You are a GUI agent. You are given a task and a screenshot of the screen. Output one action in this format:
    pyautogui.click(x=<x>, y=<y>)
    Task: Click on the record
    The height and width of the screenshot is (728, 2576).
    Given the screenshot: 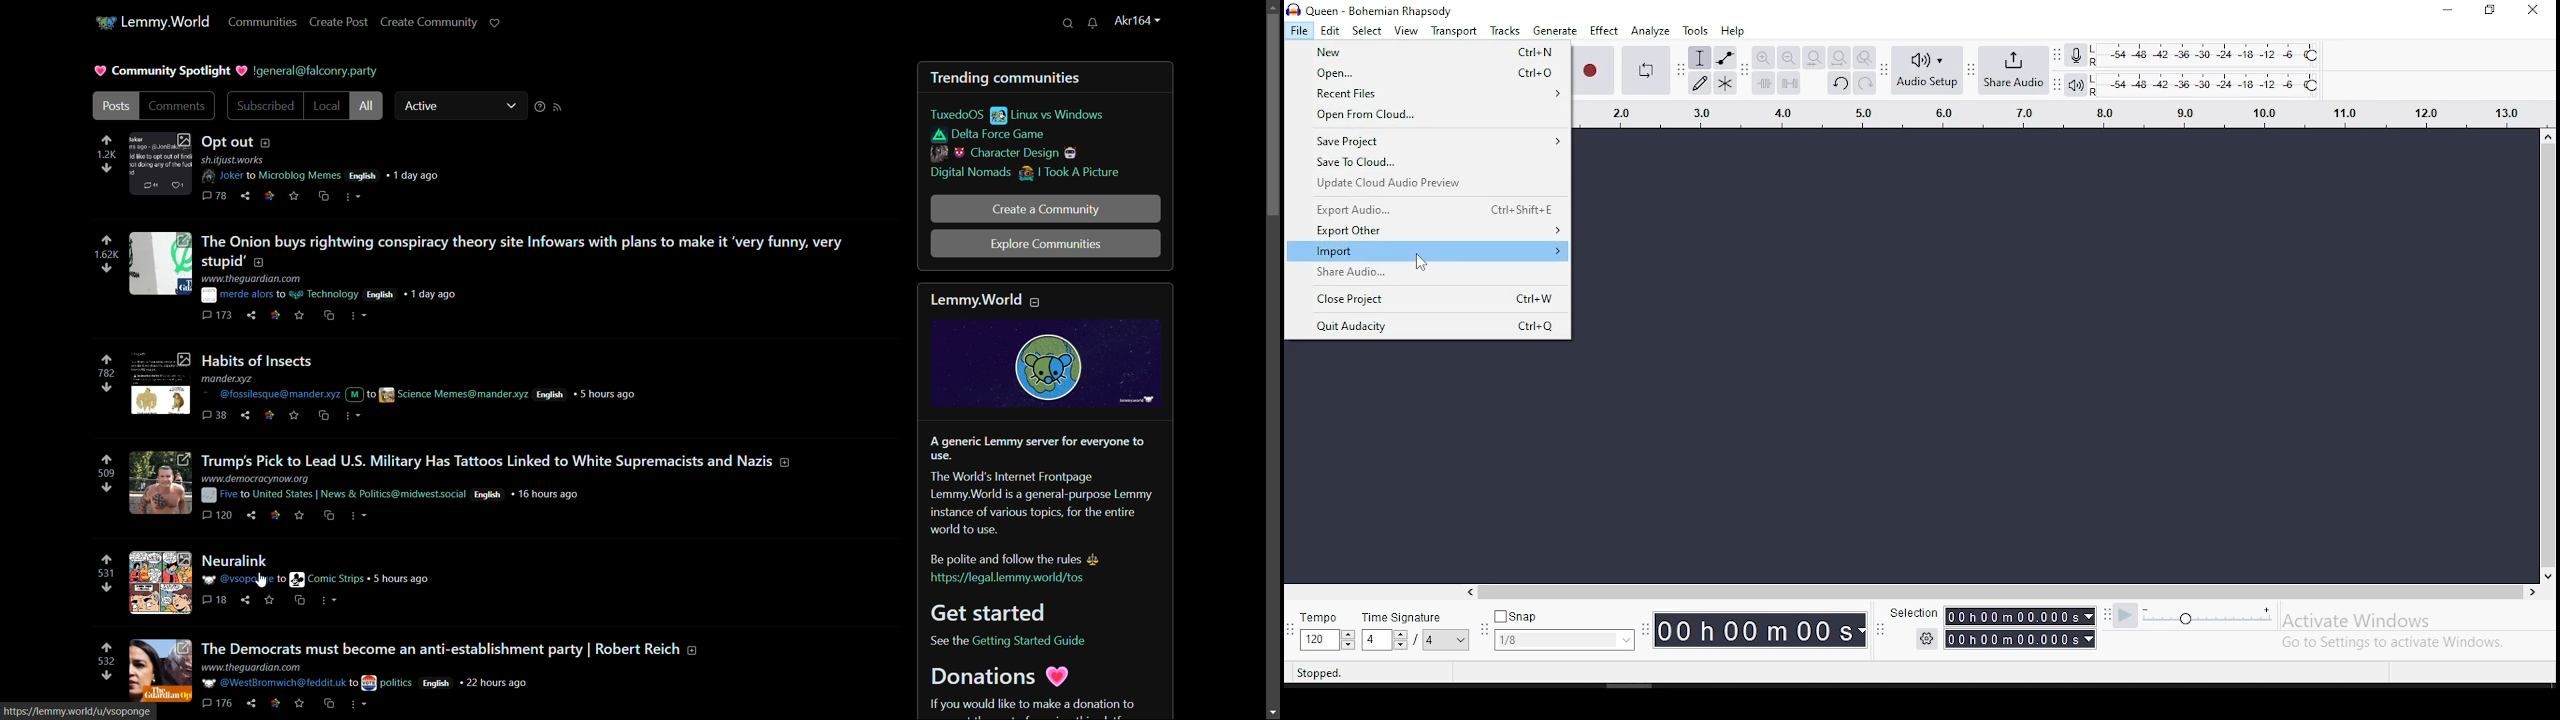 What is the action you would take?
    pyautogui.click(x=1594, y=70)
    